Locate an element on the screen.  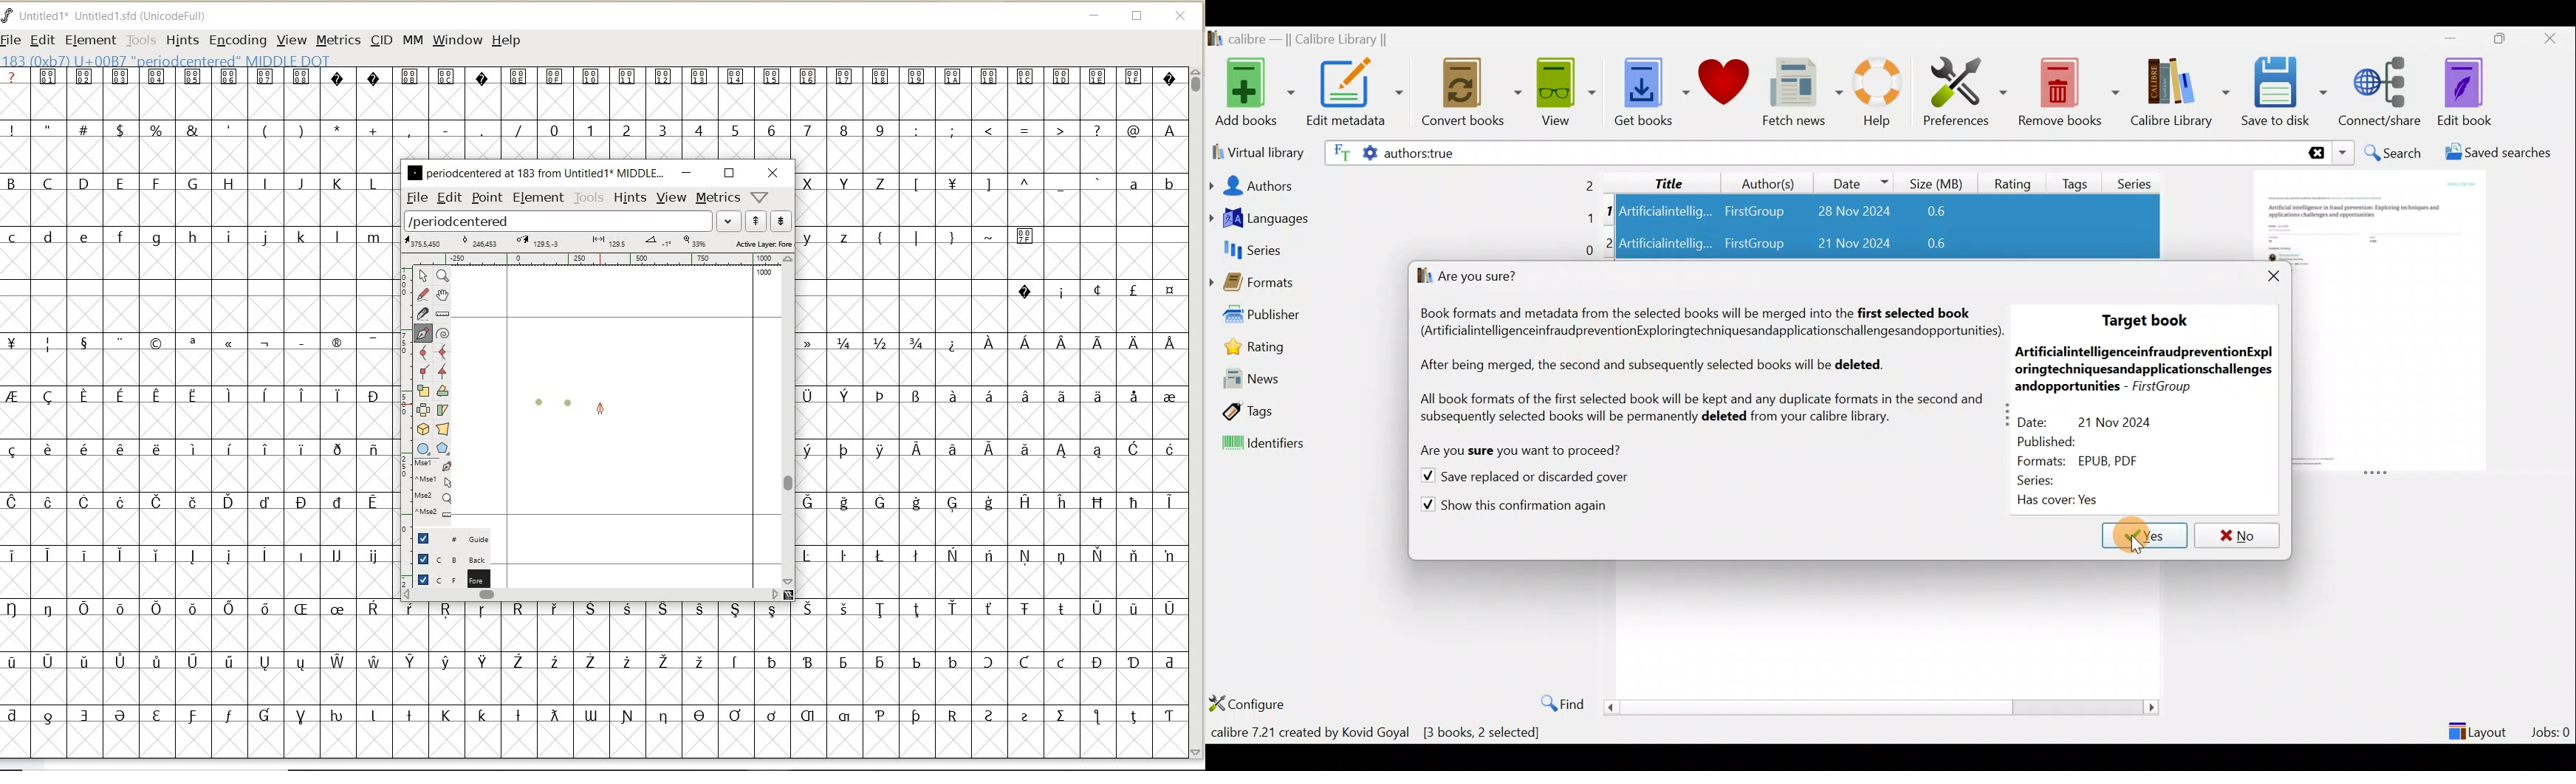
active layer is located at coordinates (597, 243).